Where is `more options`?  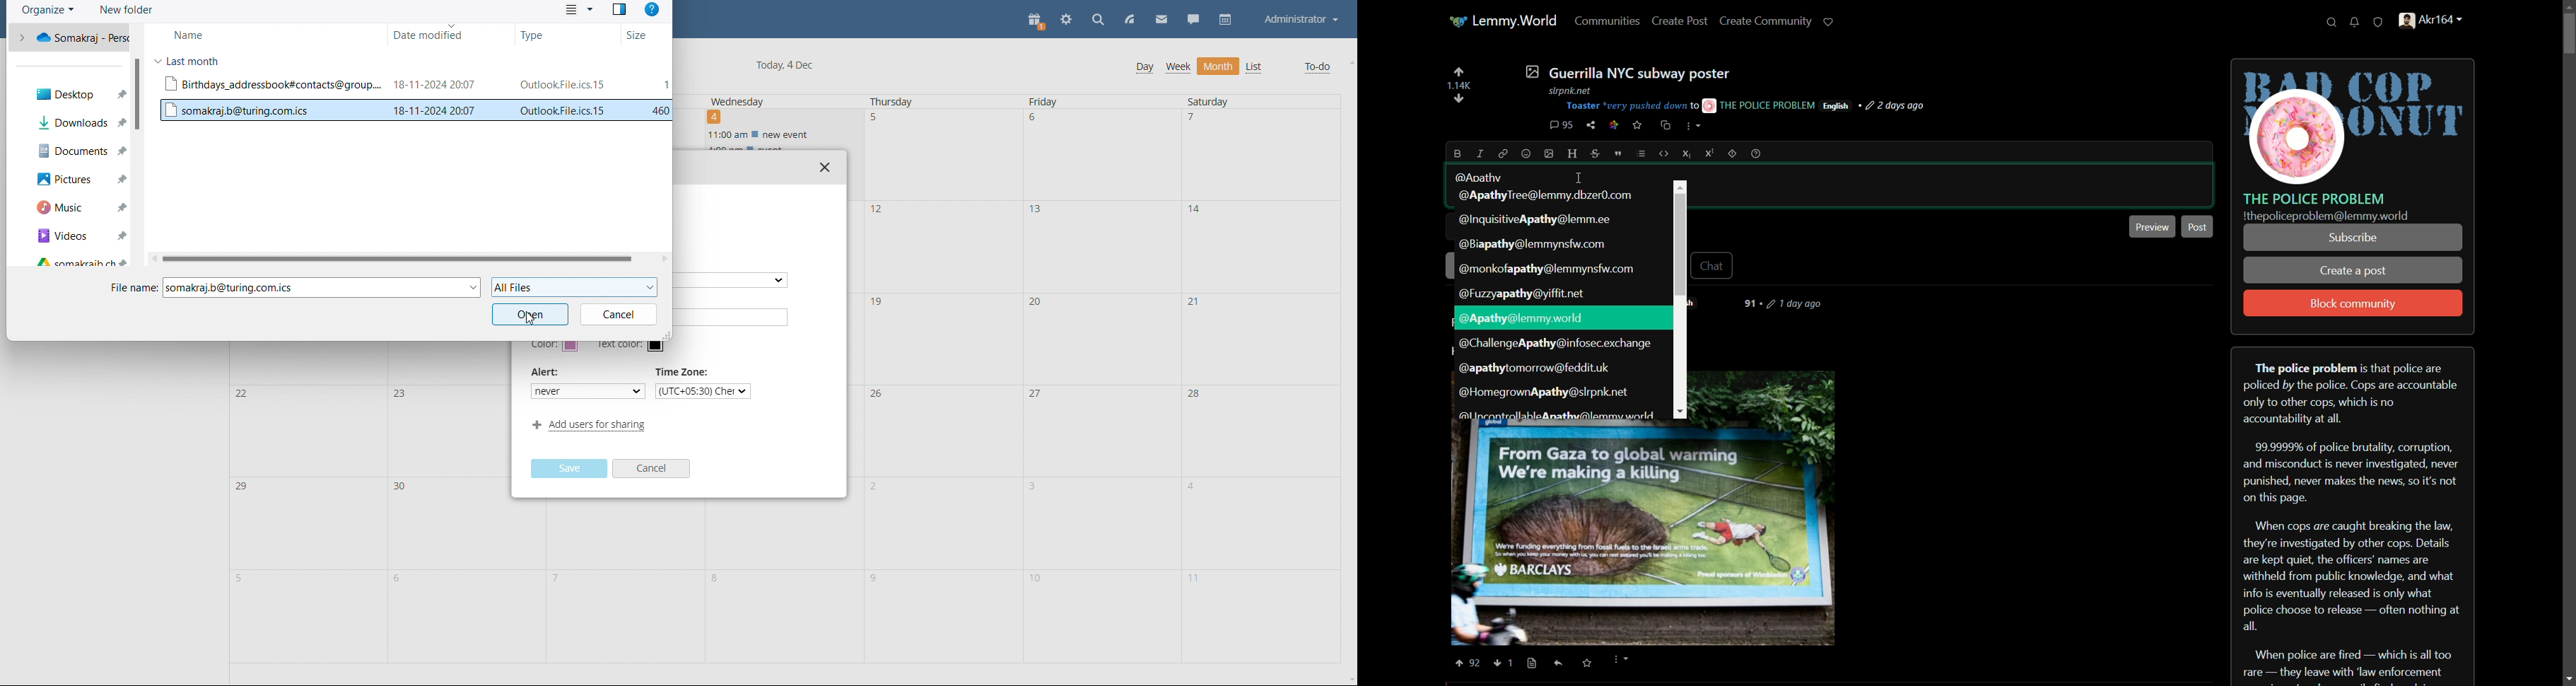 more options is located at coordinates (1693, 128).